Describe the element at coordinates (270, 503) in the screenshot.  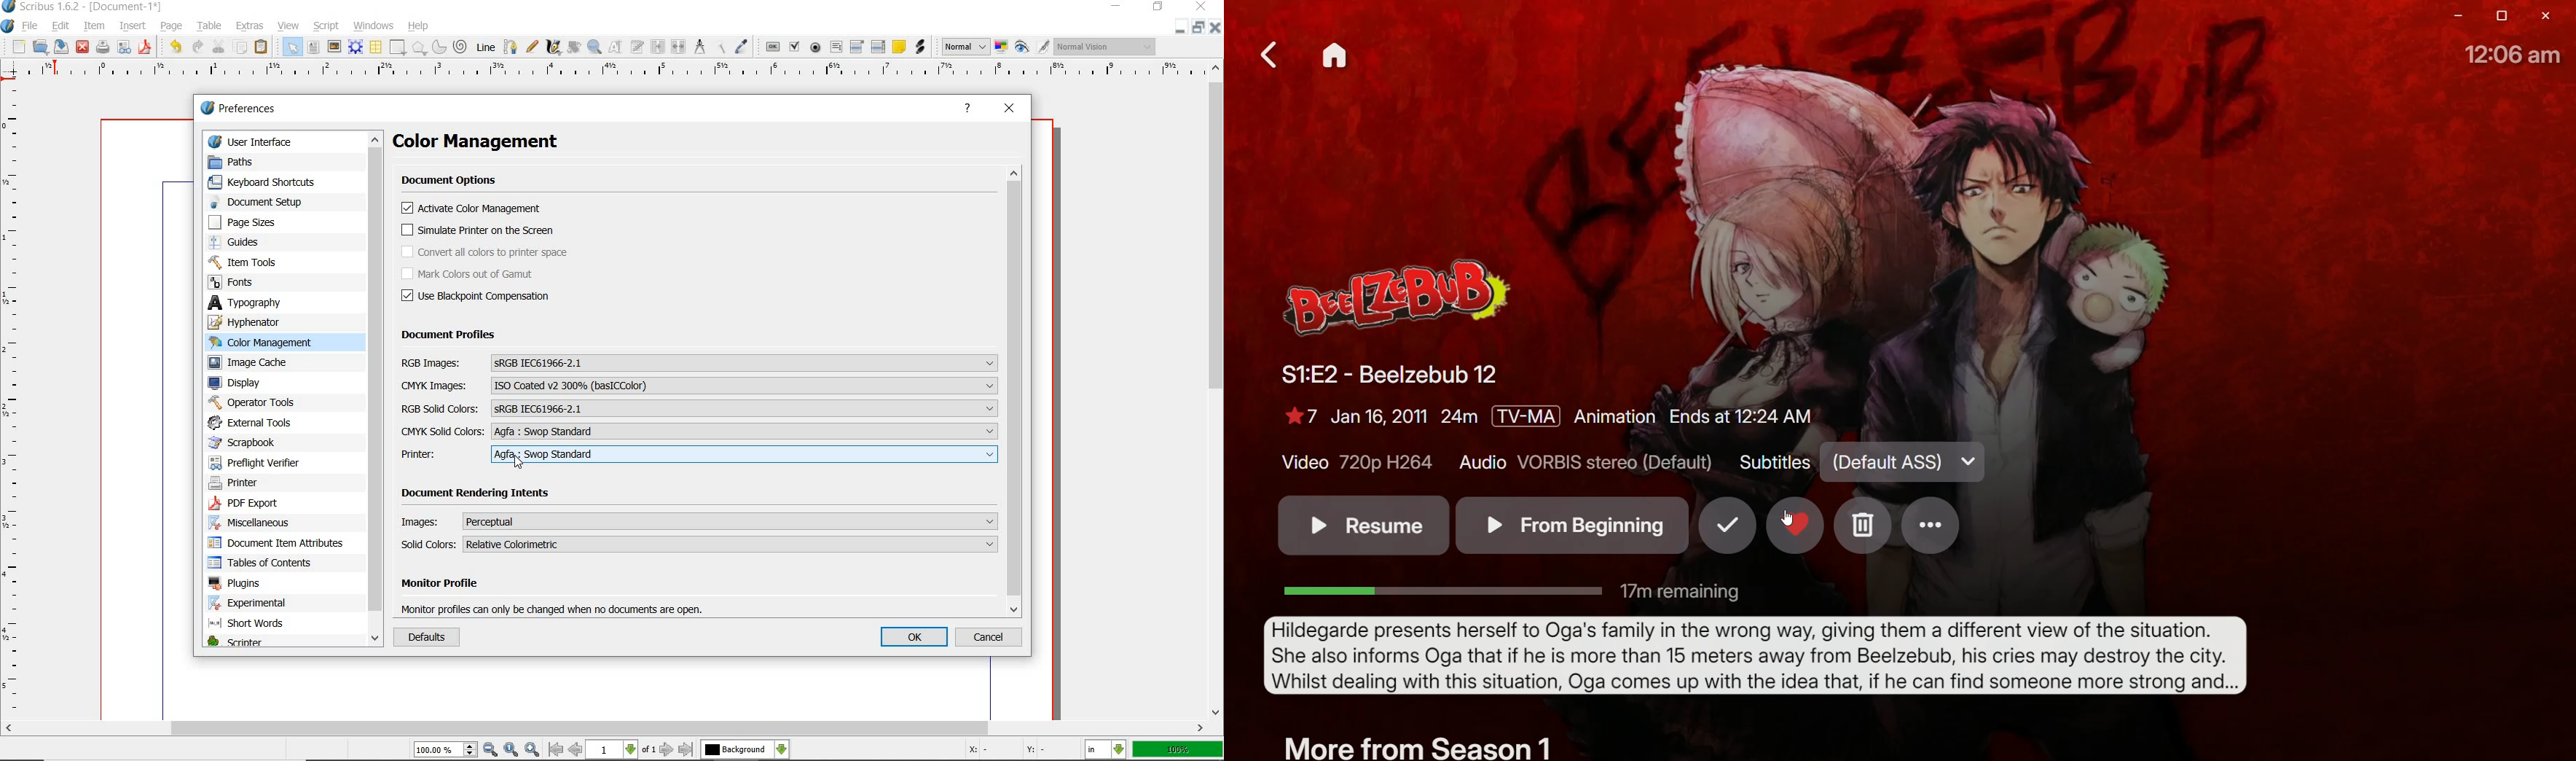
I see `pdf export` at that location.